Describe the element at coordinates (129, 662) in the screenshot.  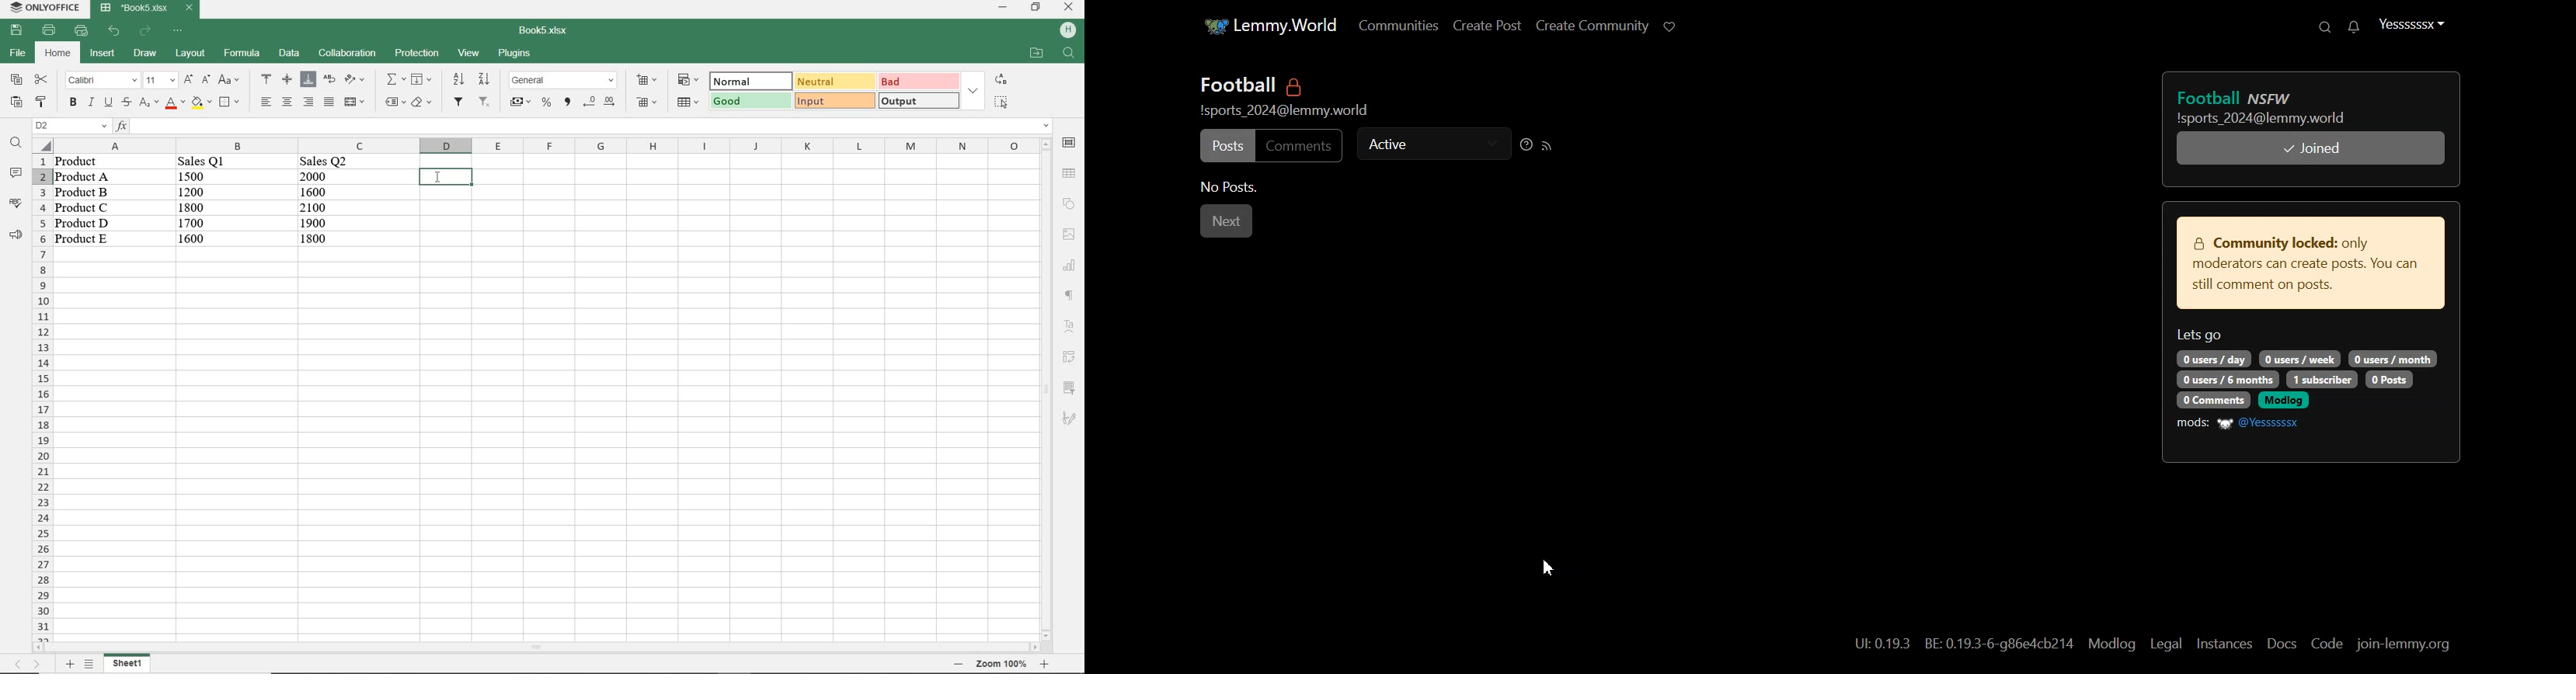
I see `sheet 1` at that location.